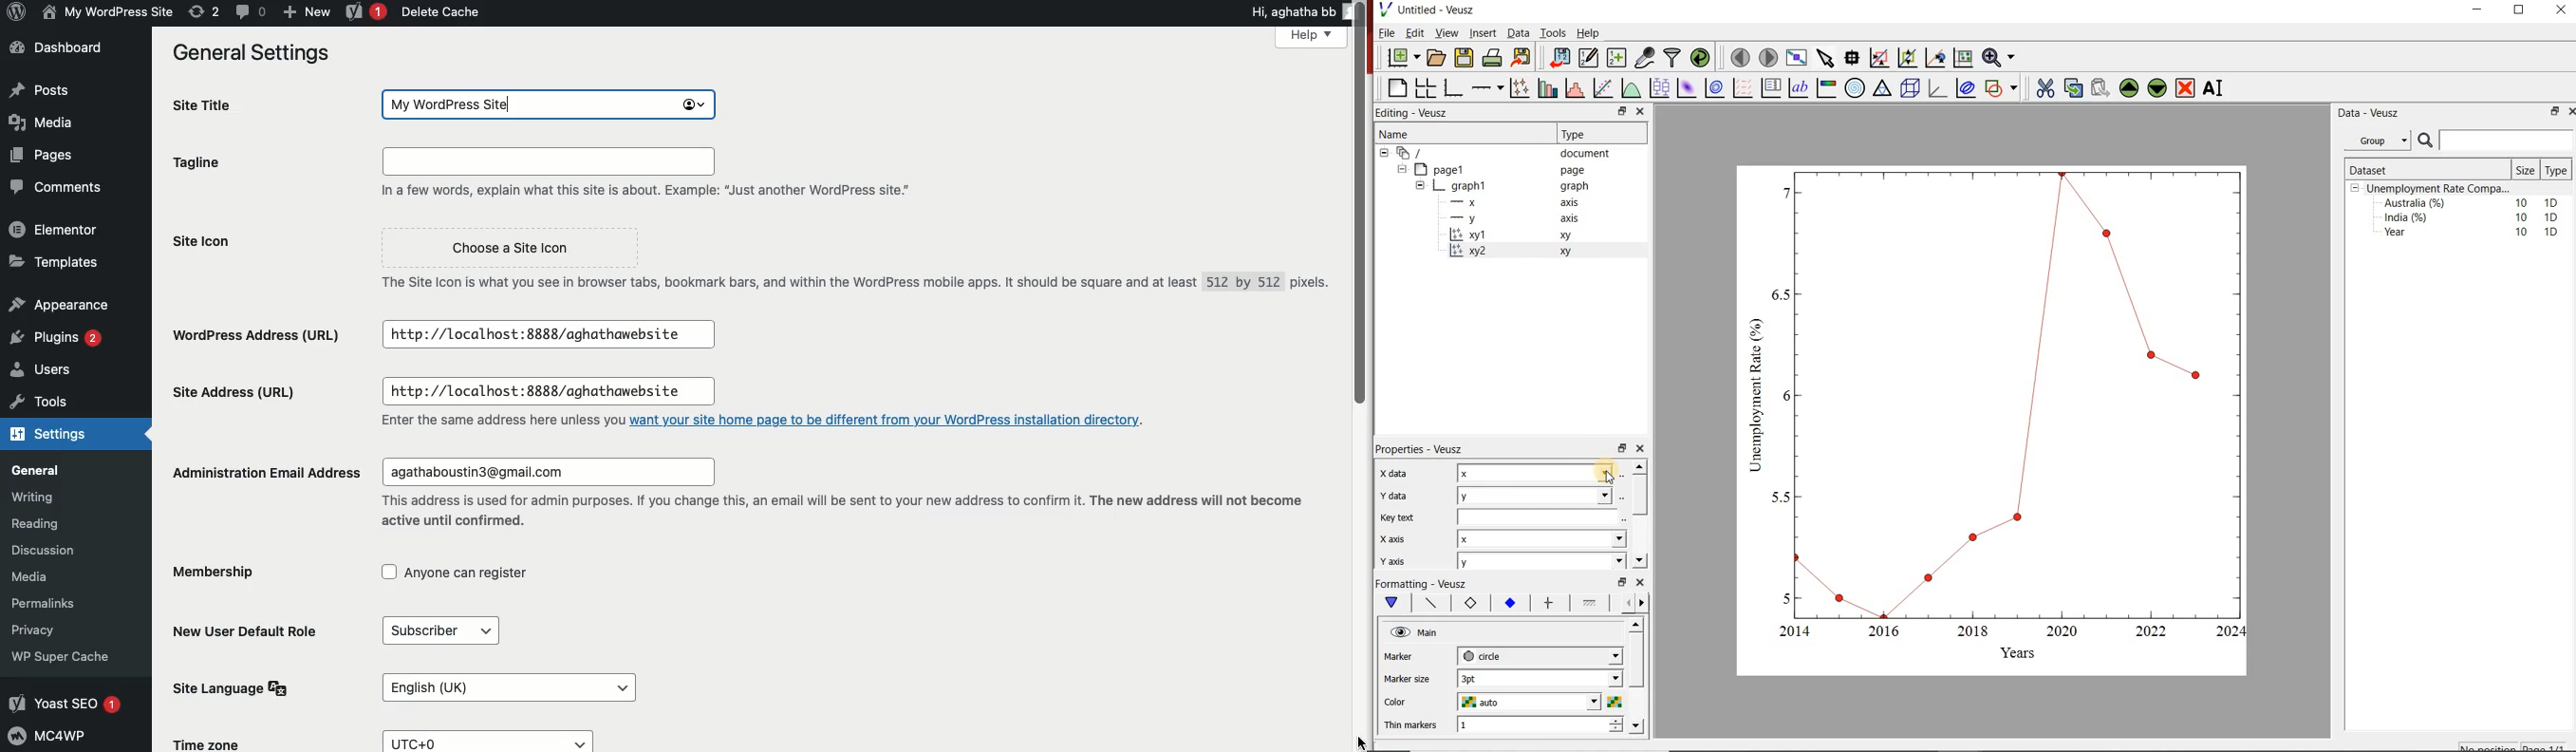  I want to click on Appearance, so click(64, 302).